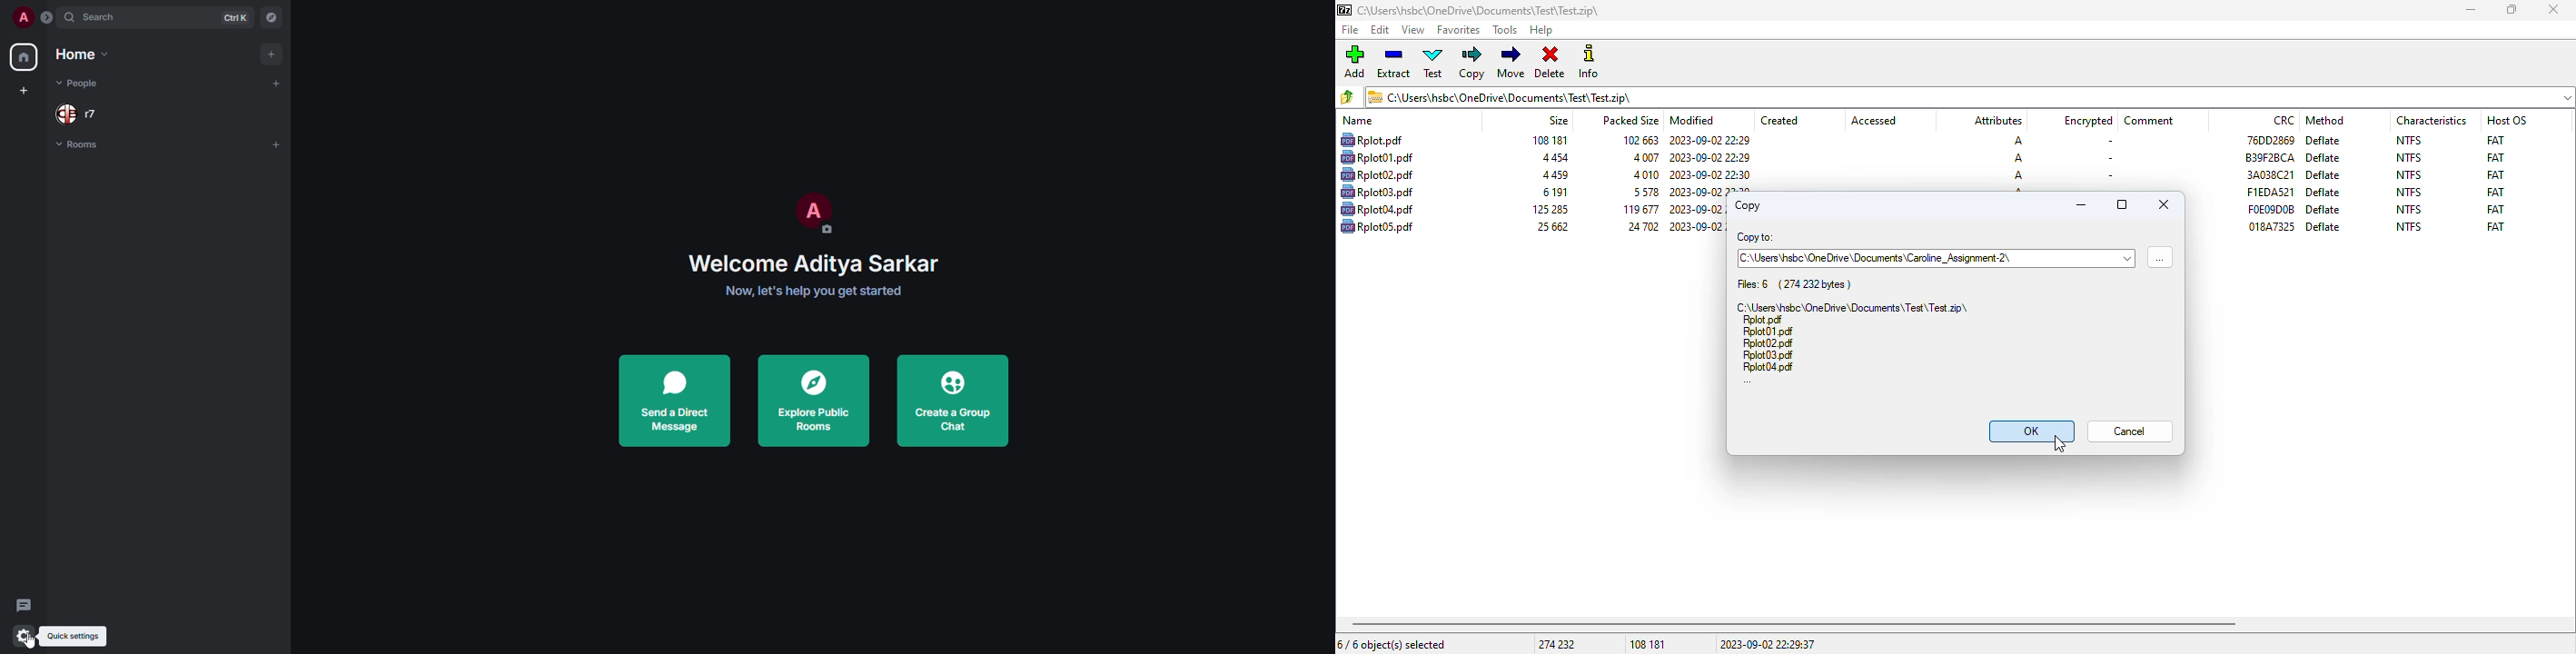  I want to click on Now, let's help you get started, so click(819, 291).